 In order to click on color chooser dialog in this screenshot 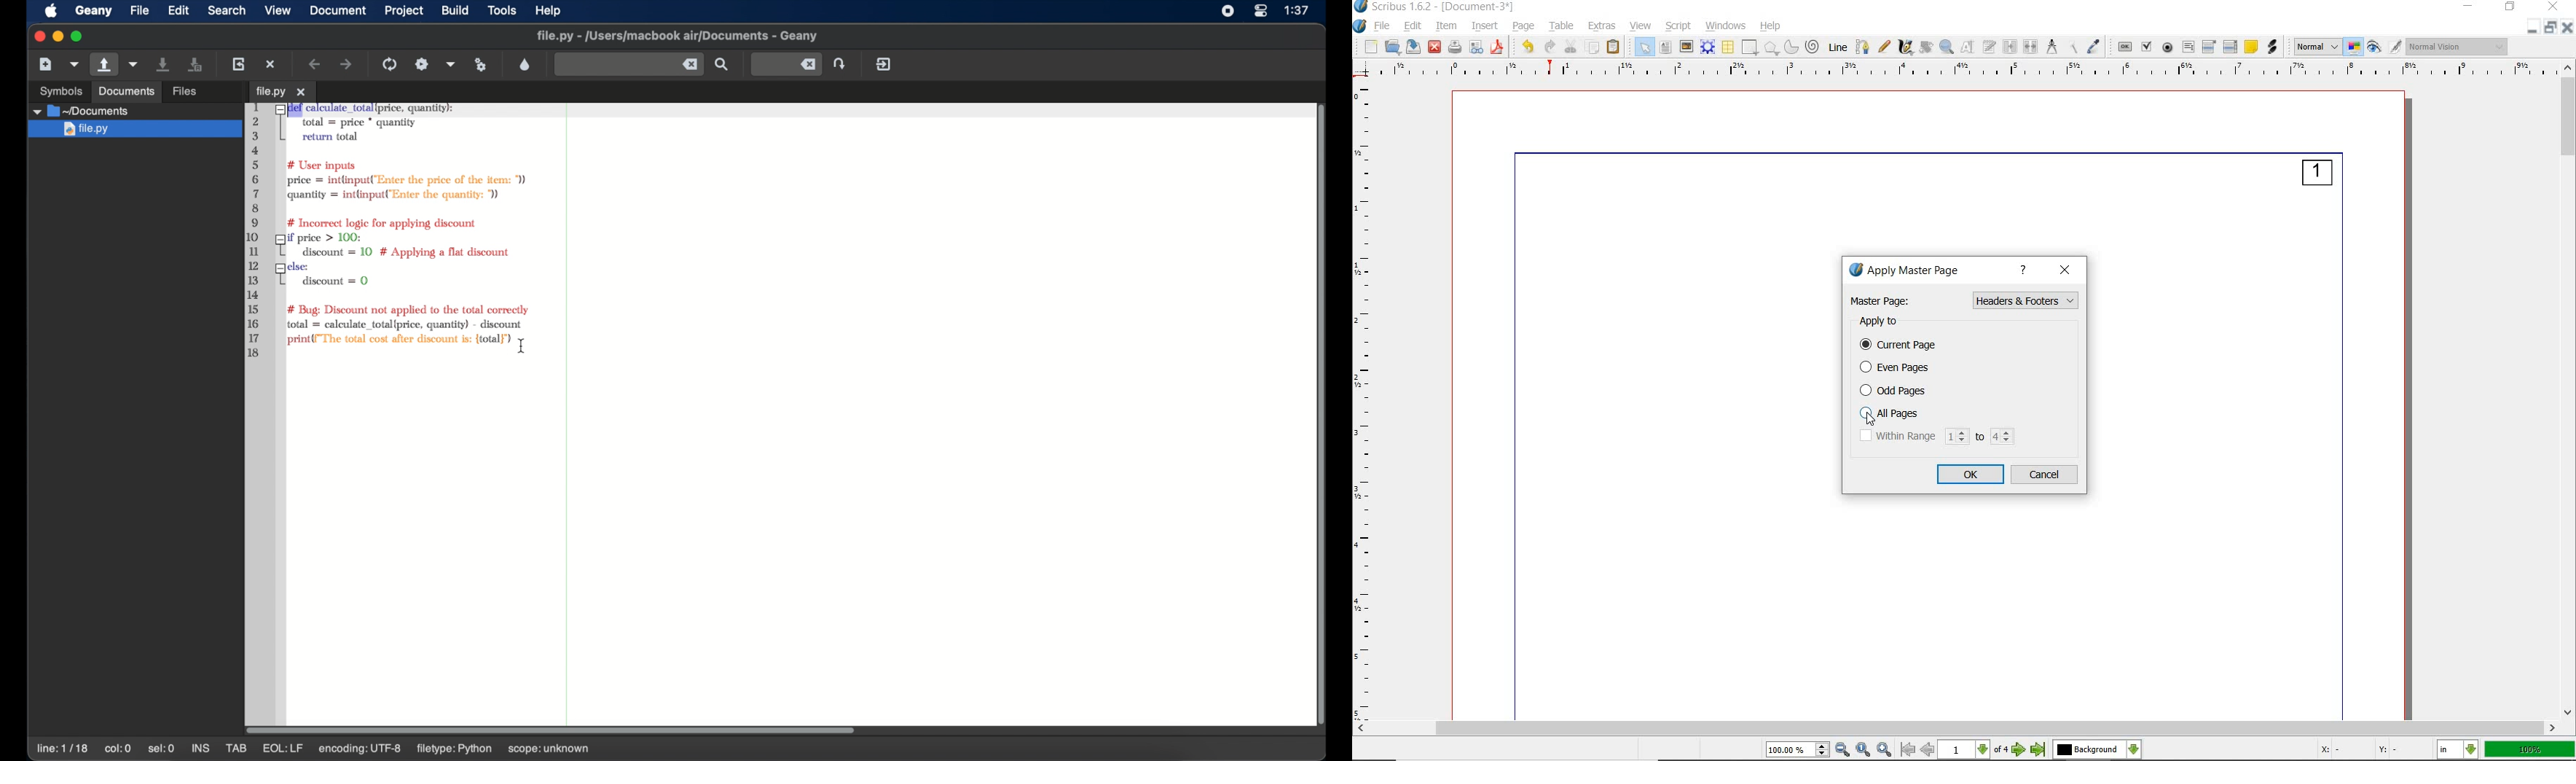, I will do `click(525, 64)`.